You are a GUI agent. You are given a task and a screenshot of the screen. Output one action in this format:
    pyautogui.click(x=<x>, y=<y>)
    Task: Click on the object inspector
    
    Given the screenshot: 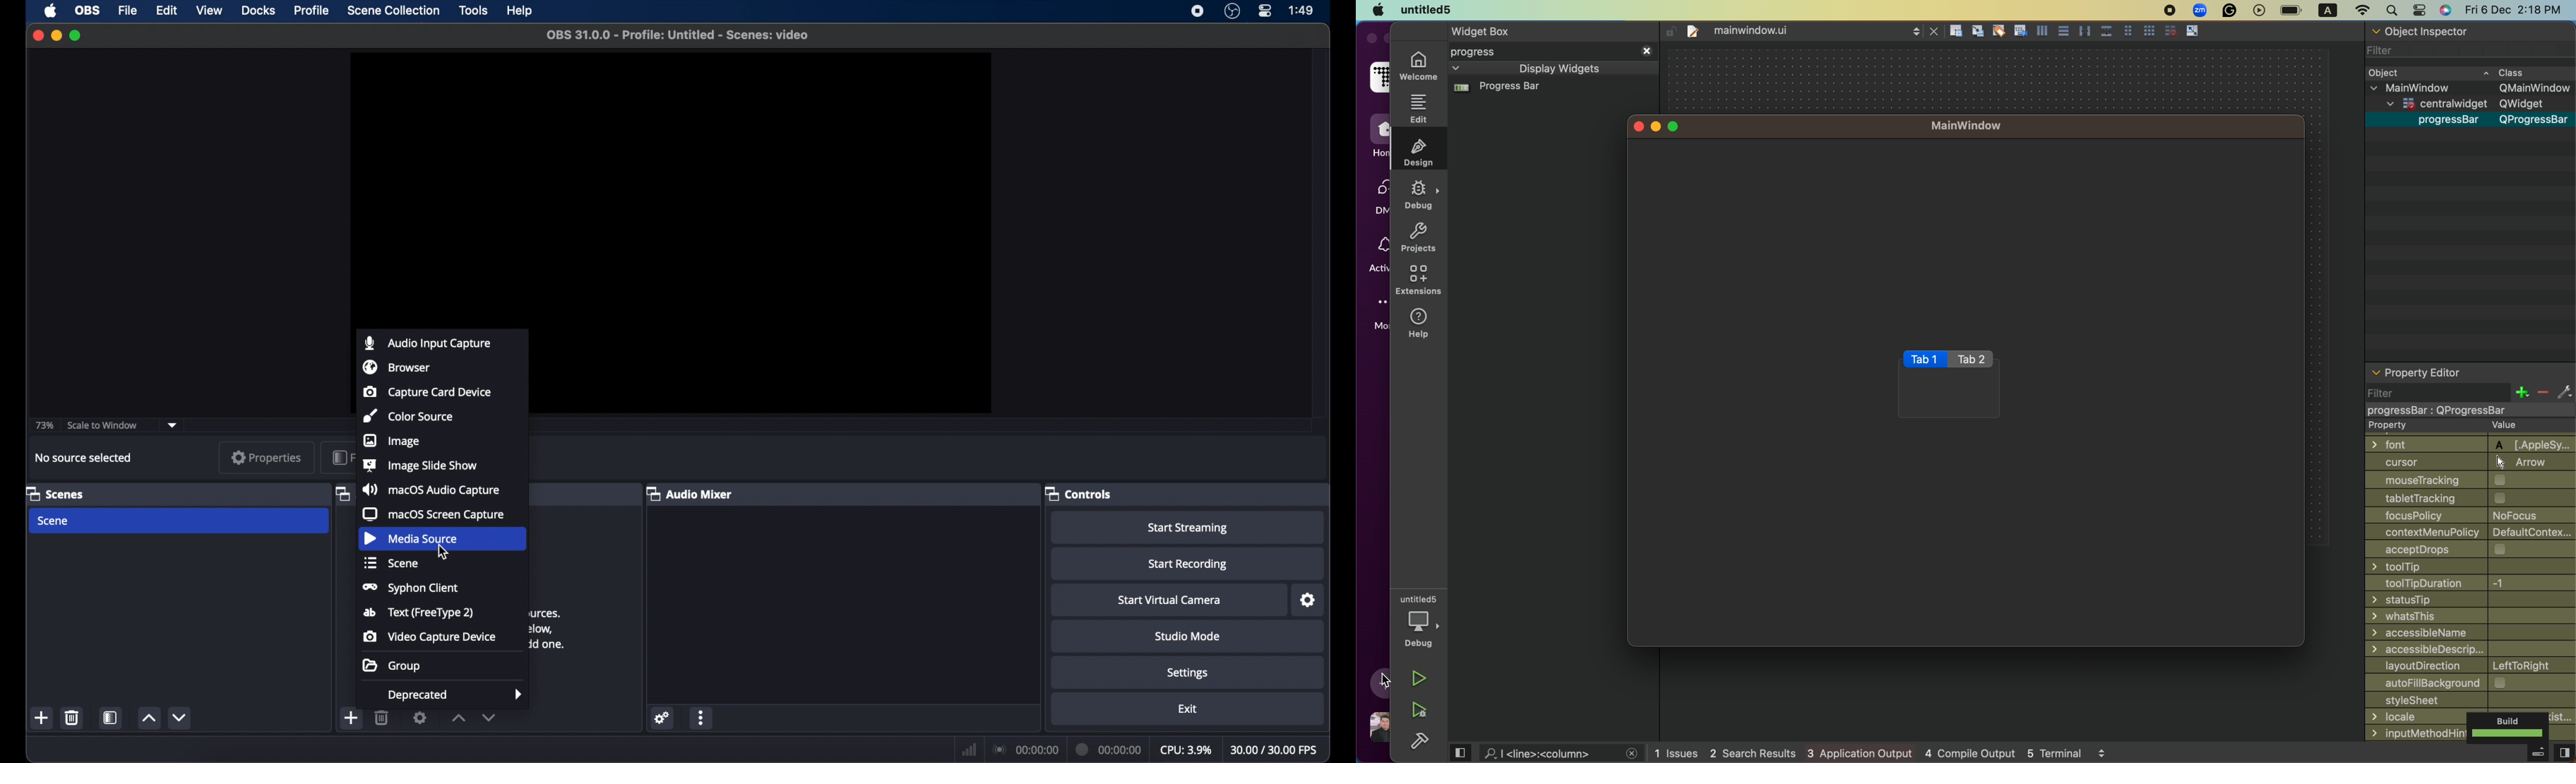 What is the action you would take?
    pyautogui.click(x=2471, y=31)
    